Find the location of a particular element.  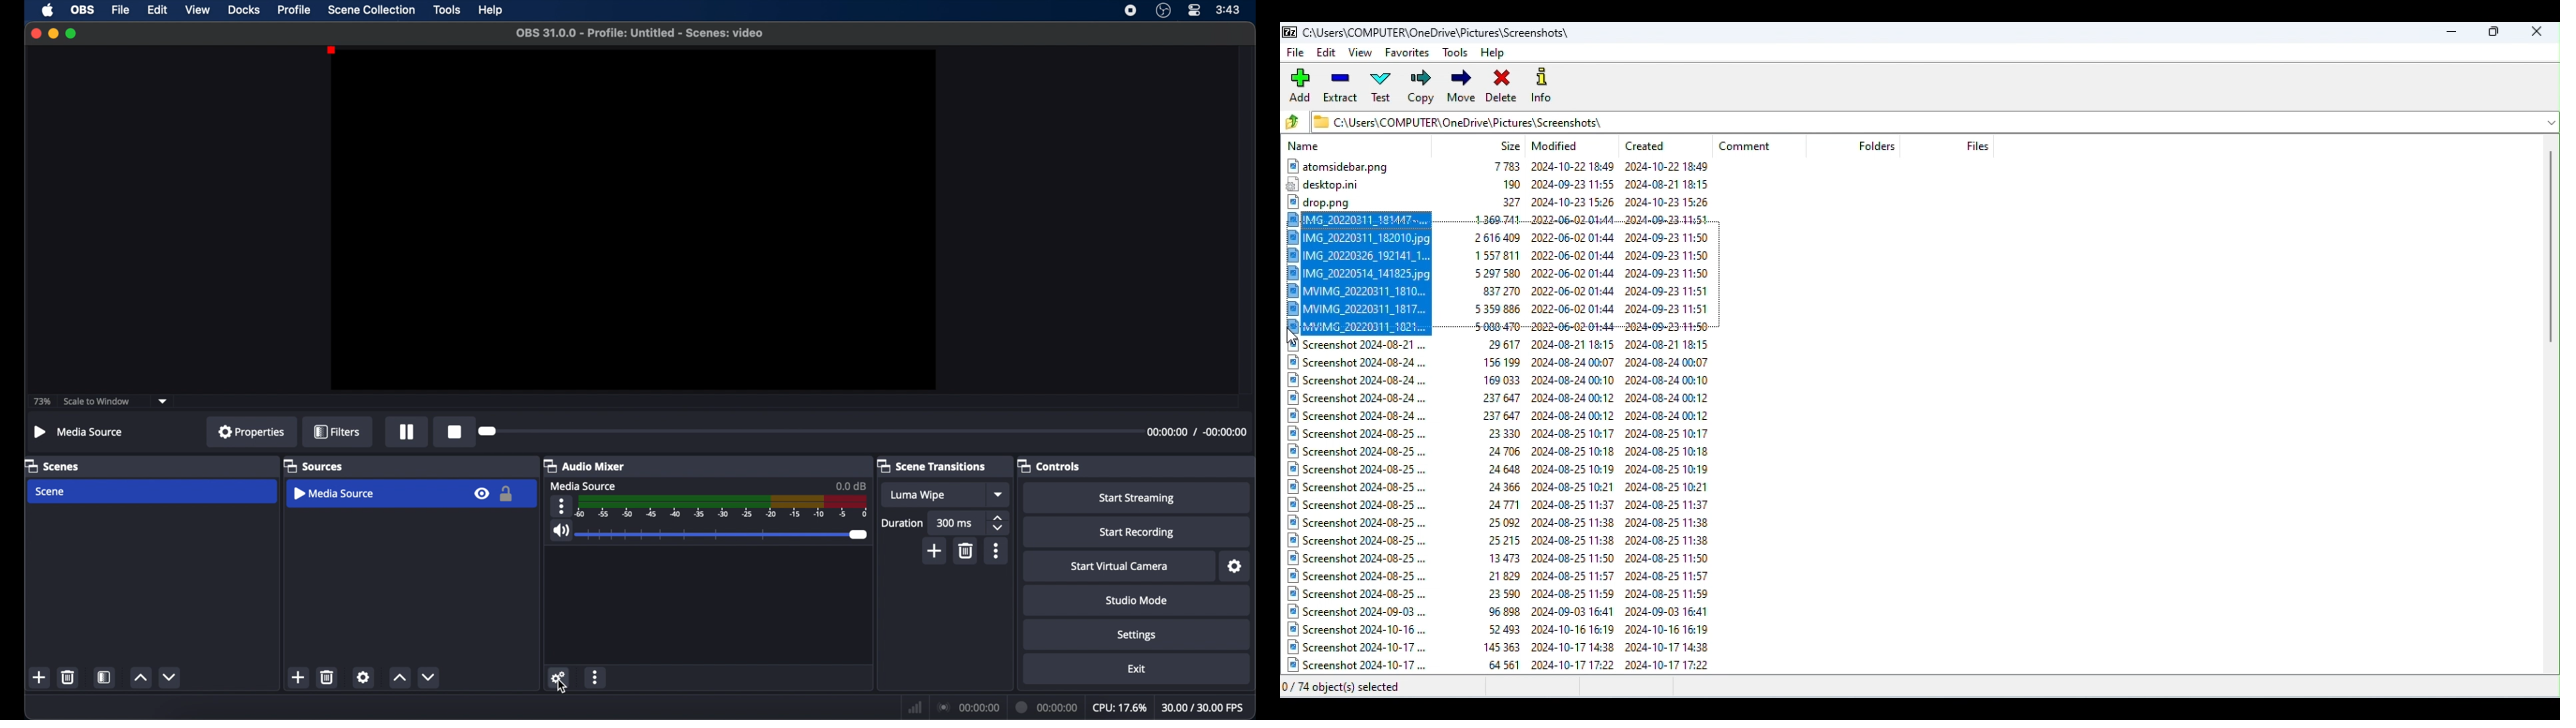

Help is located at coordinates (1498, 51).